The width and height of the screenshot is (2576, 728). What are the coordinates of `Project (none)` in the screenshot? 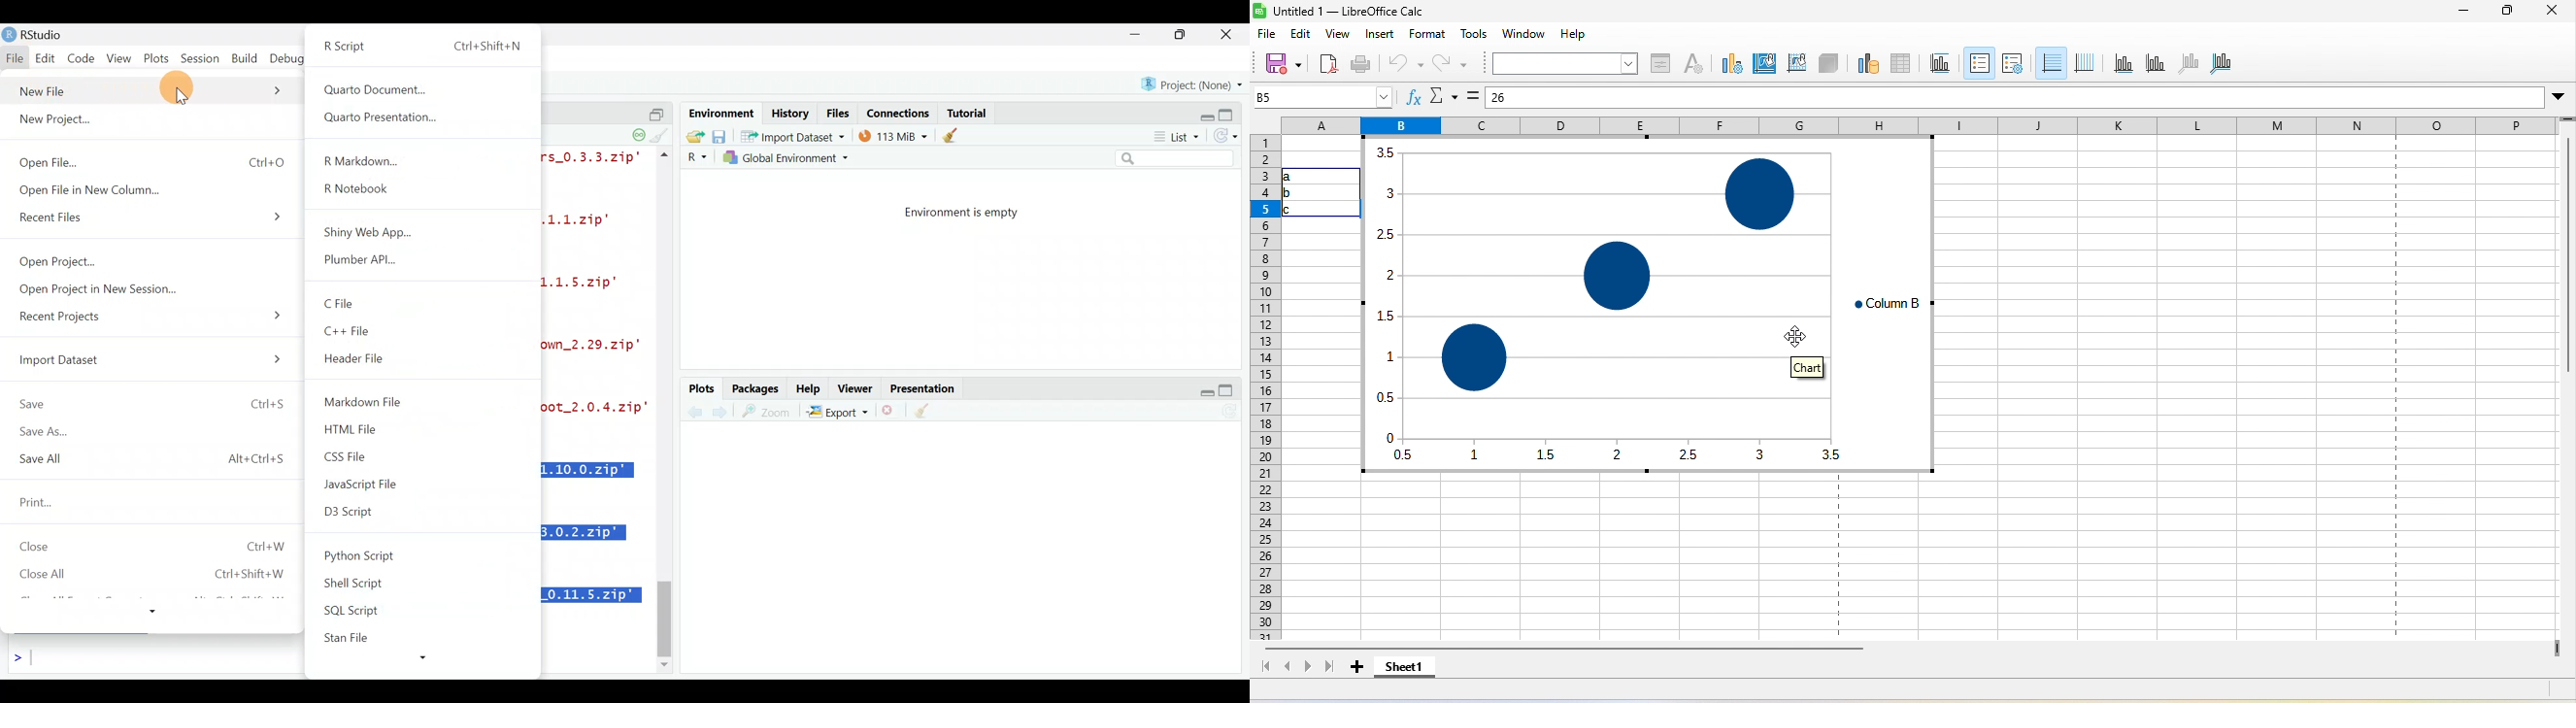 It's located at (1196, 83).